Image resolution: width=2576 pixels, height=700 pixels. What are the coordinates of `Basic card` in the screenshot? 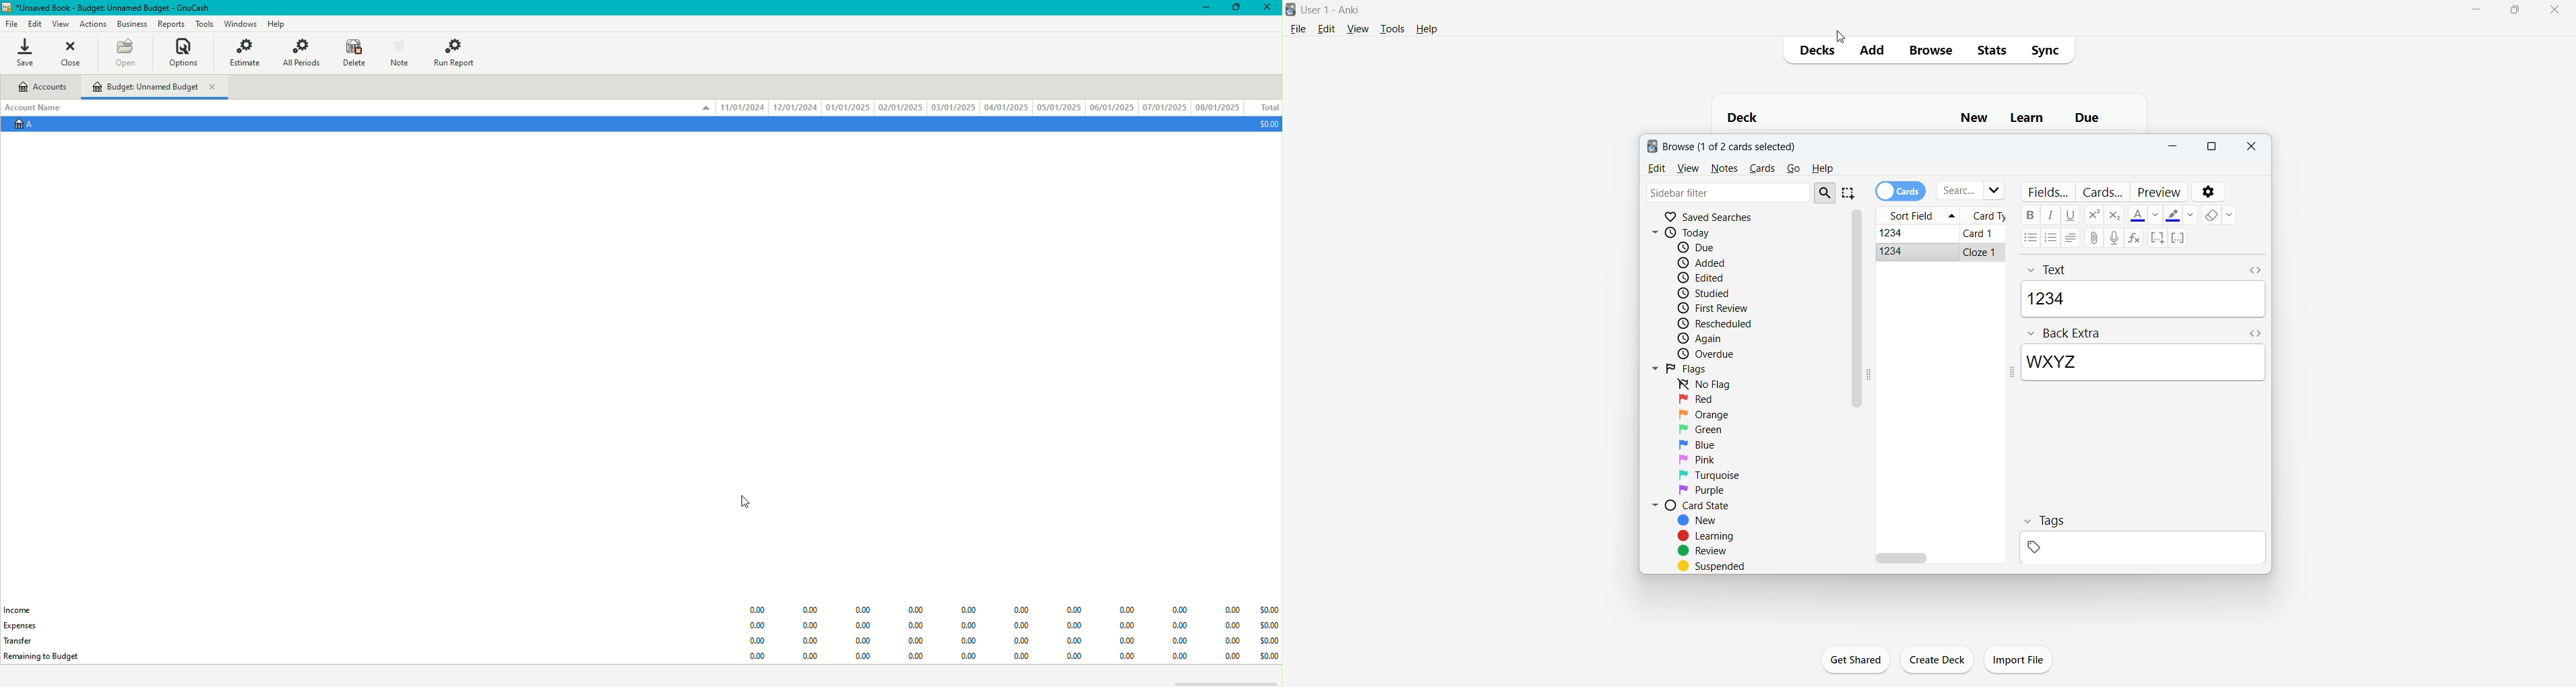 It's located at (1943, 233).